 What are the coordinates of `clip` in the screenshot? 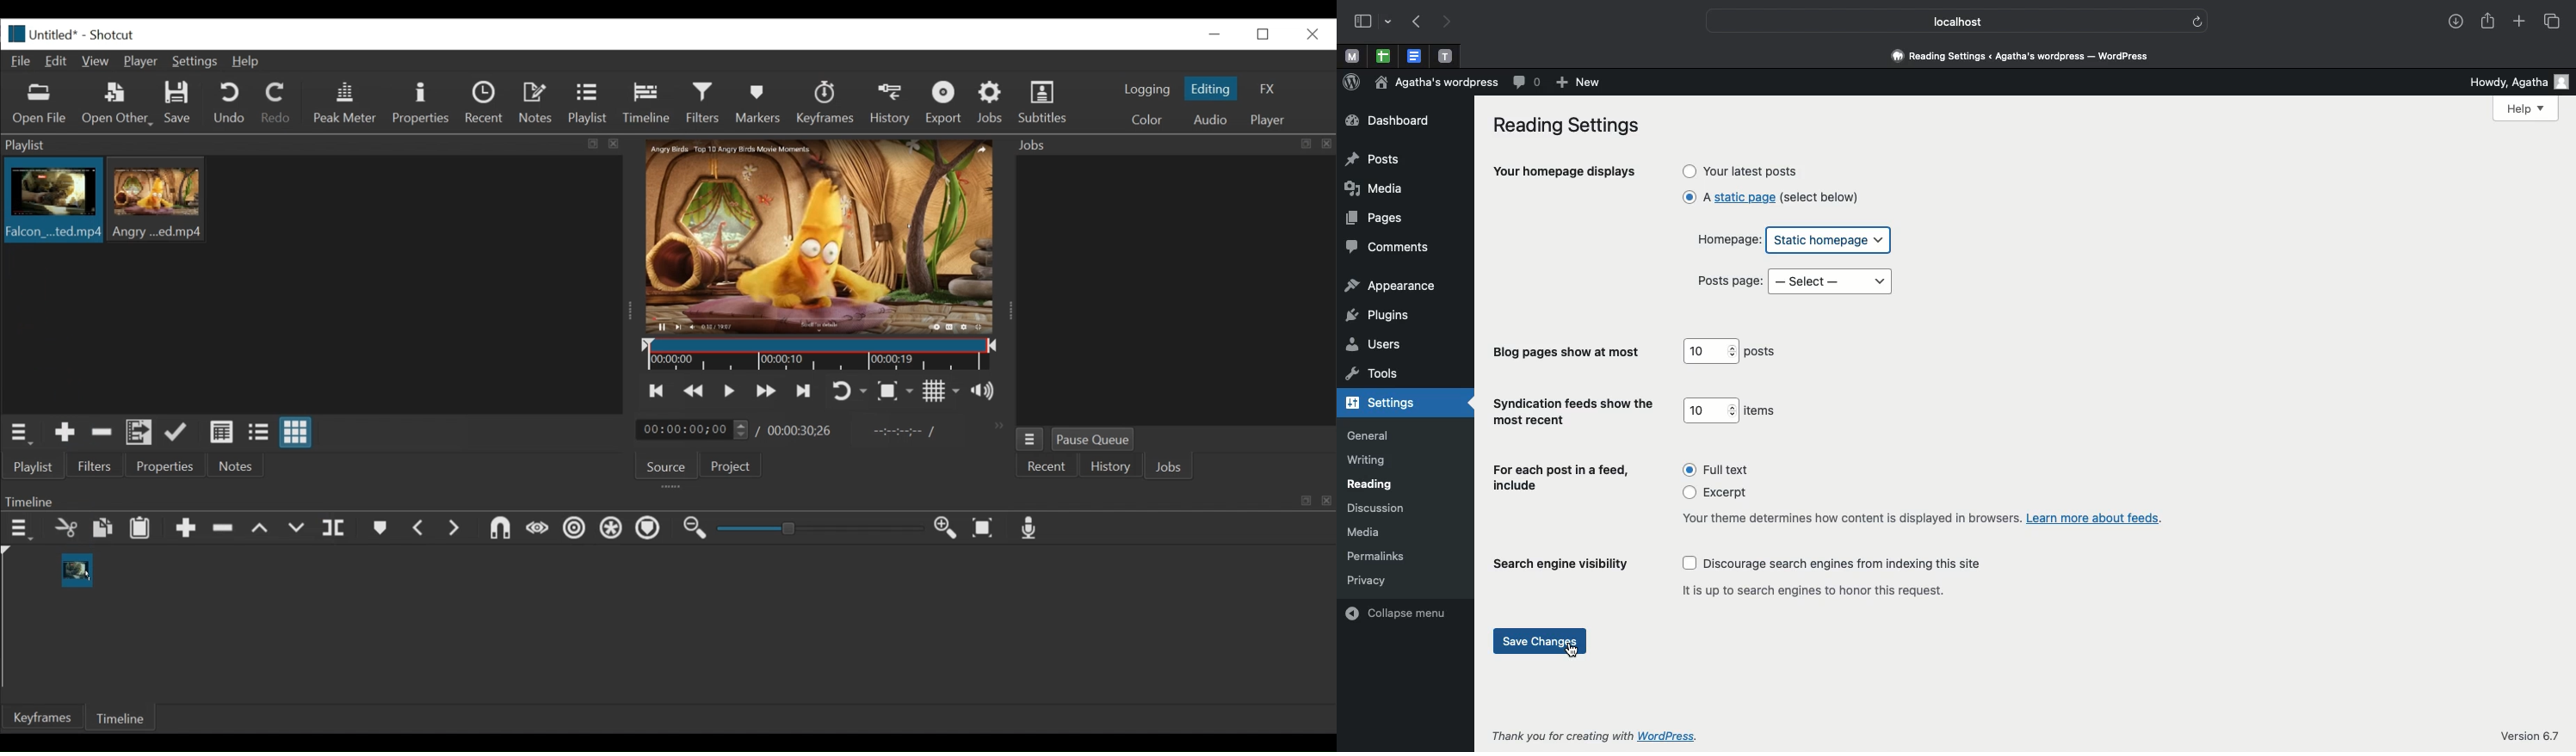 It's located at (75, 570).